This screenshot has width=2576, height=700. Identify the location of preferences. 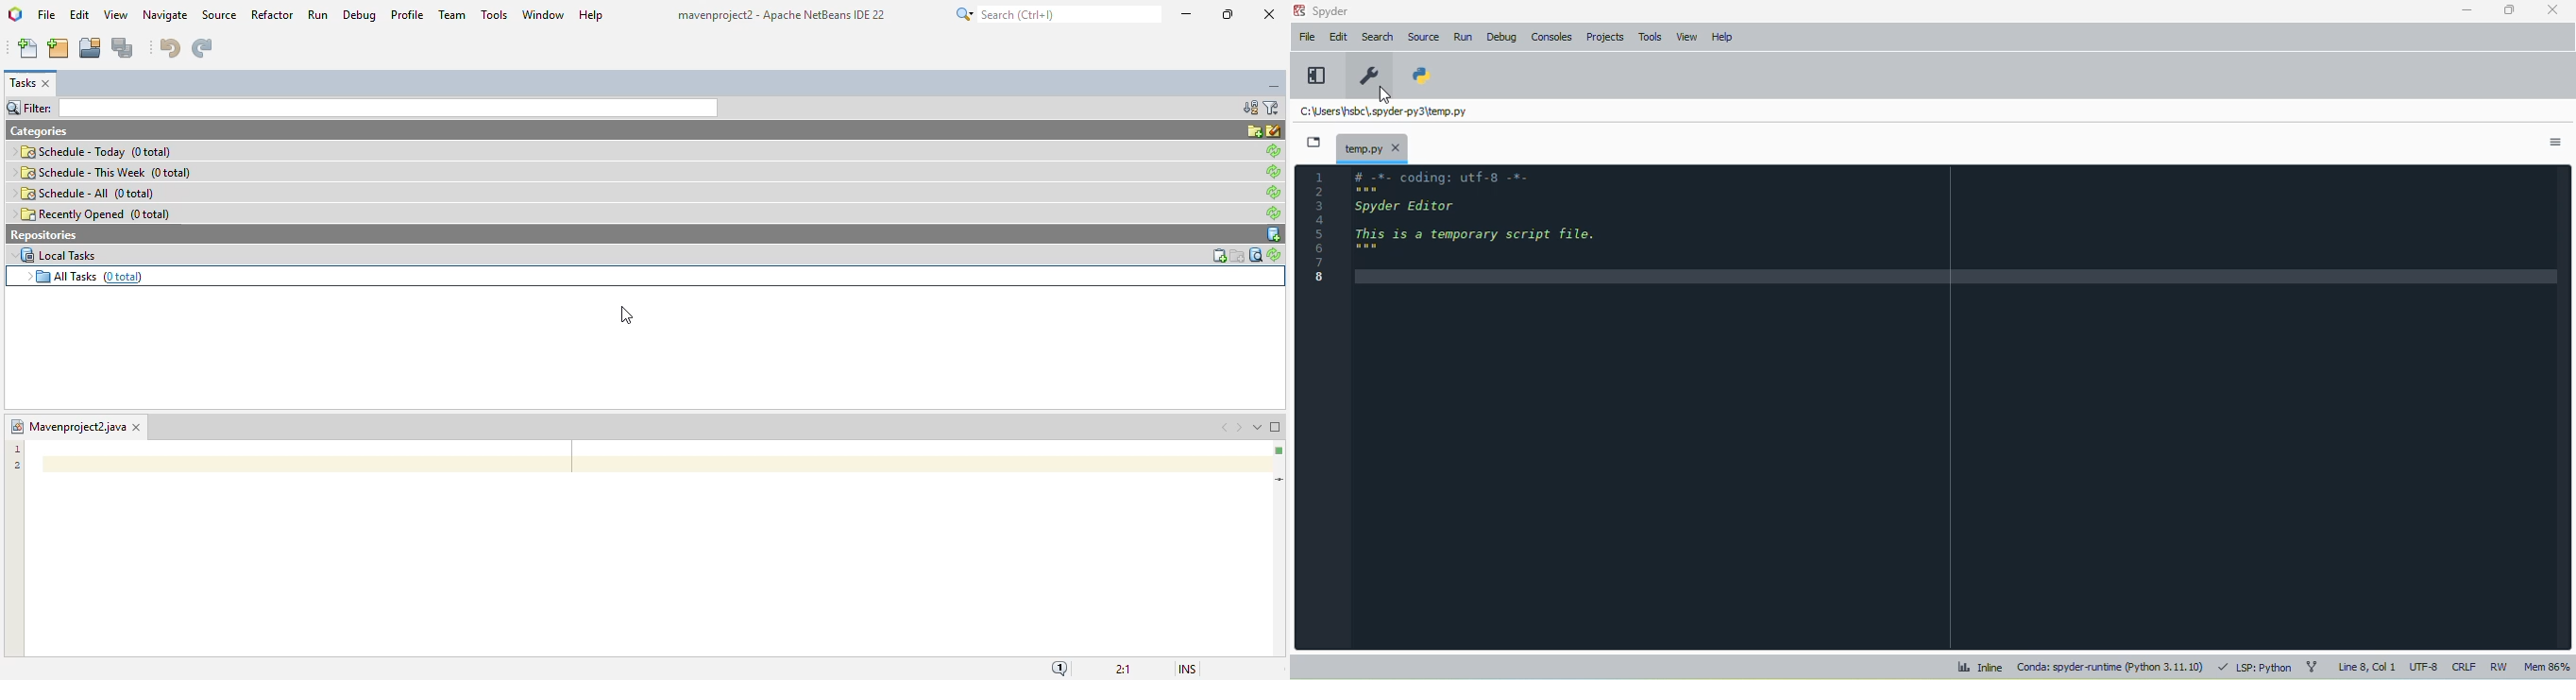
(1371, 75).